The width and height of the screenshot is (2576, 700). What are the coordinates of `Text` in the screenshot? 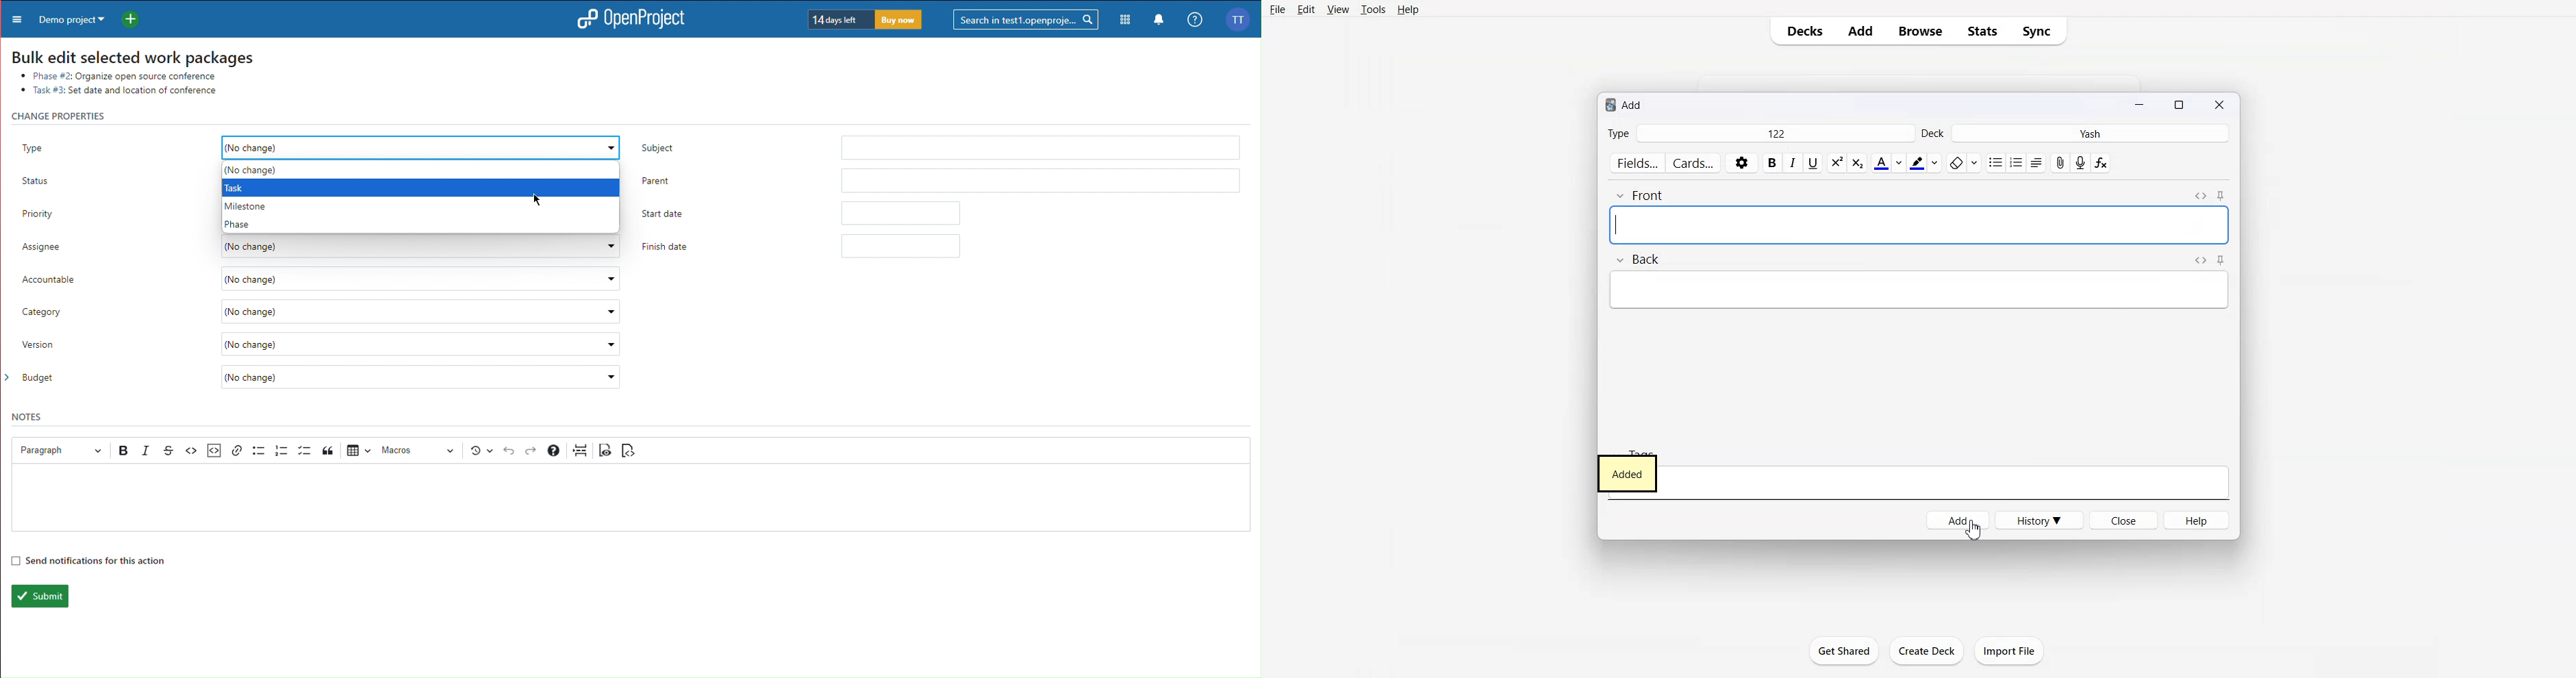 It's located at (1626, 103).